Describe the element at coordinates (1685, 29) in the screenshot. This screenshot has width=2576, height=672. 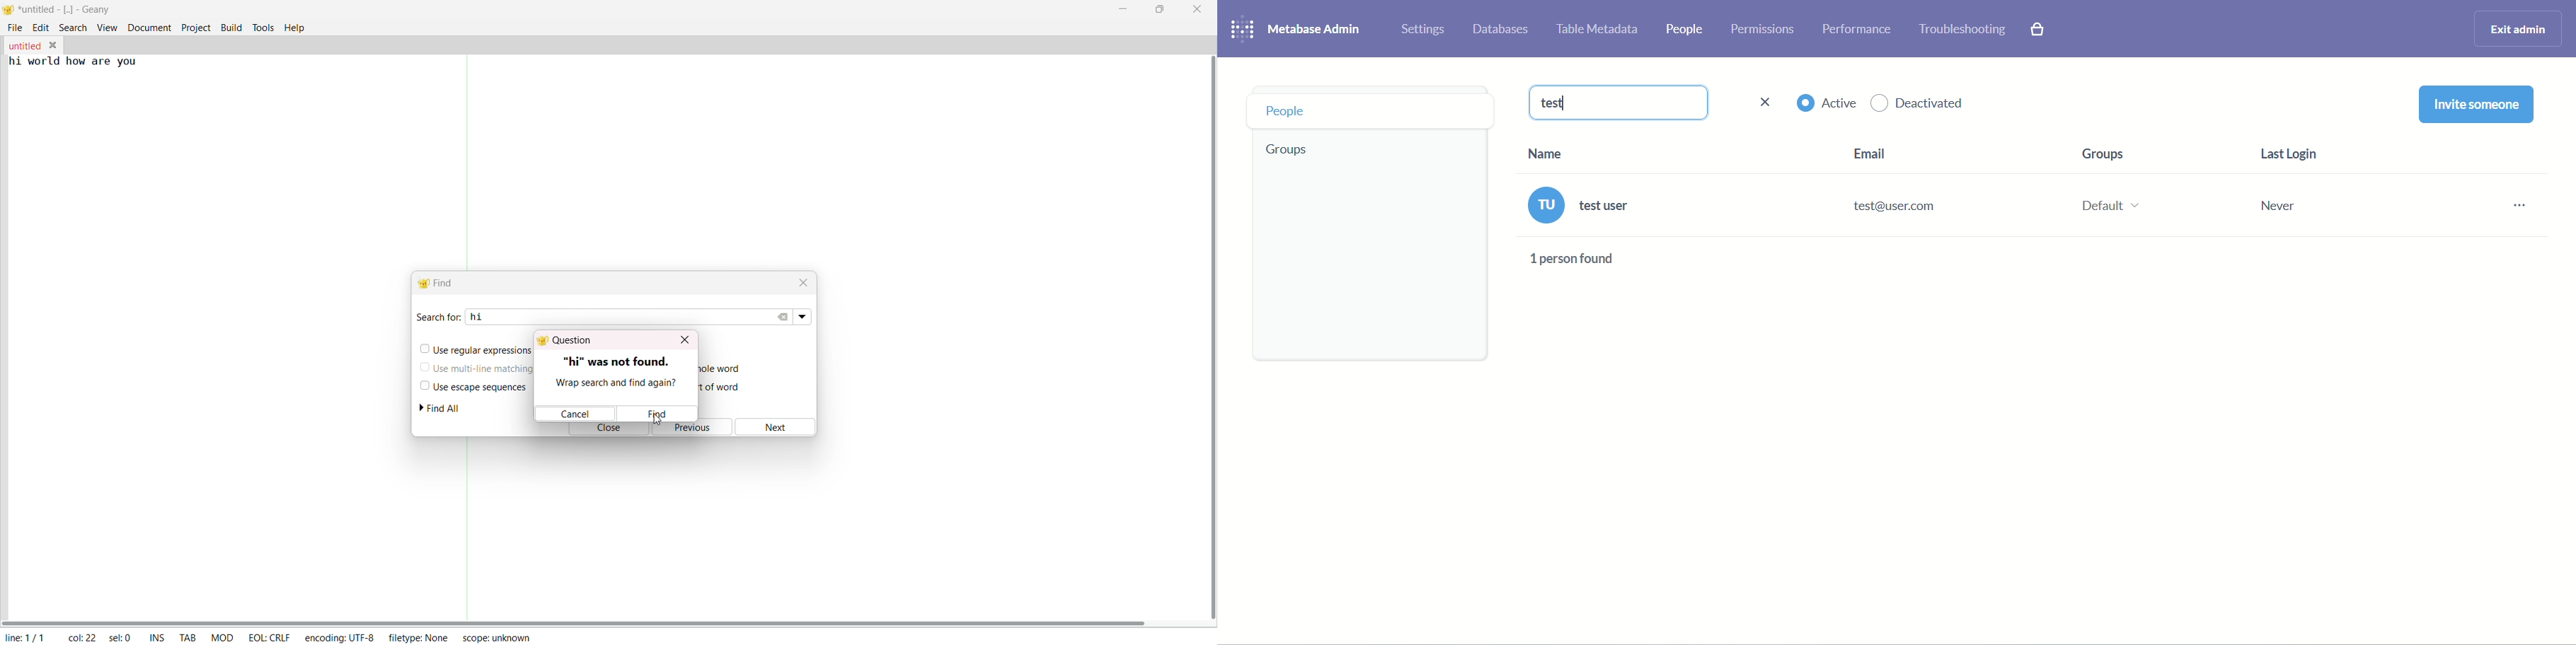
I see `people` at that location.